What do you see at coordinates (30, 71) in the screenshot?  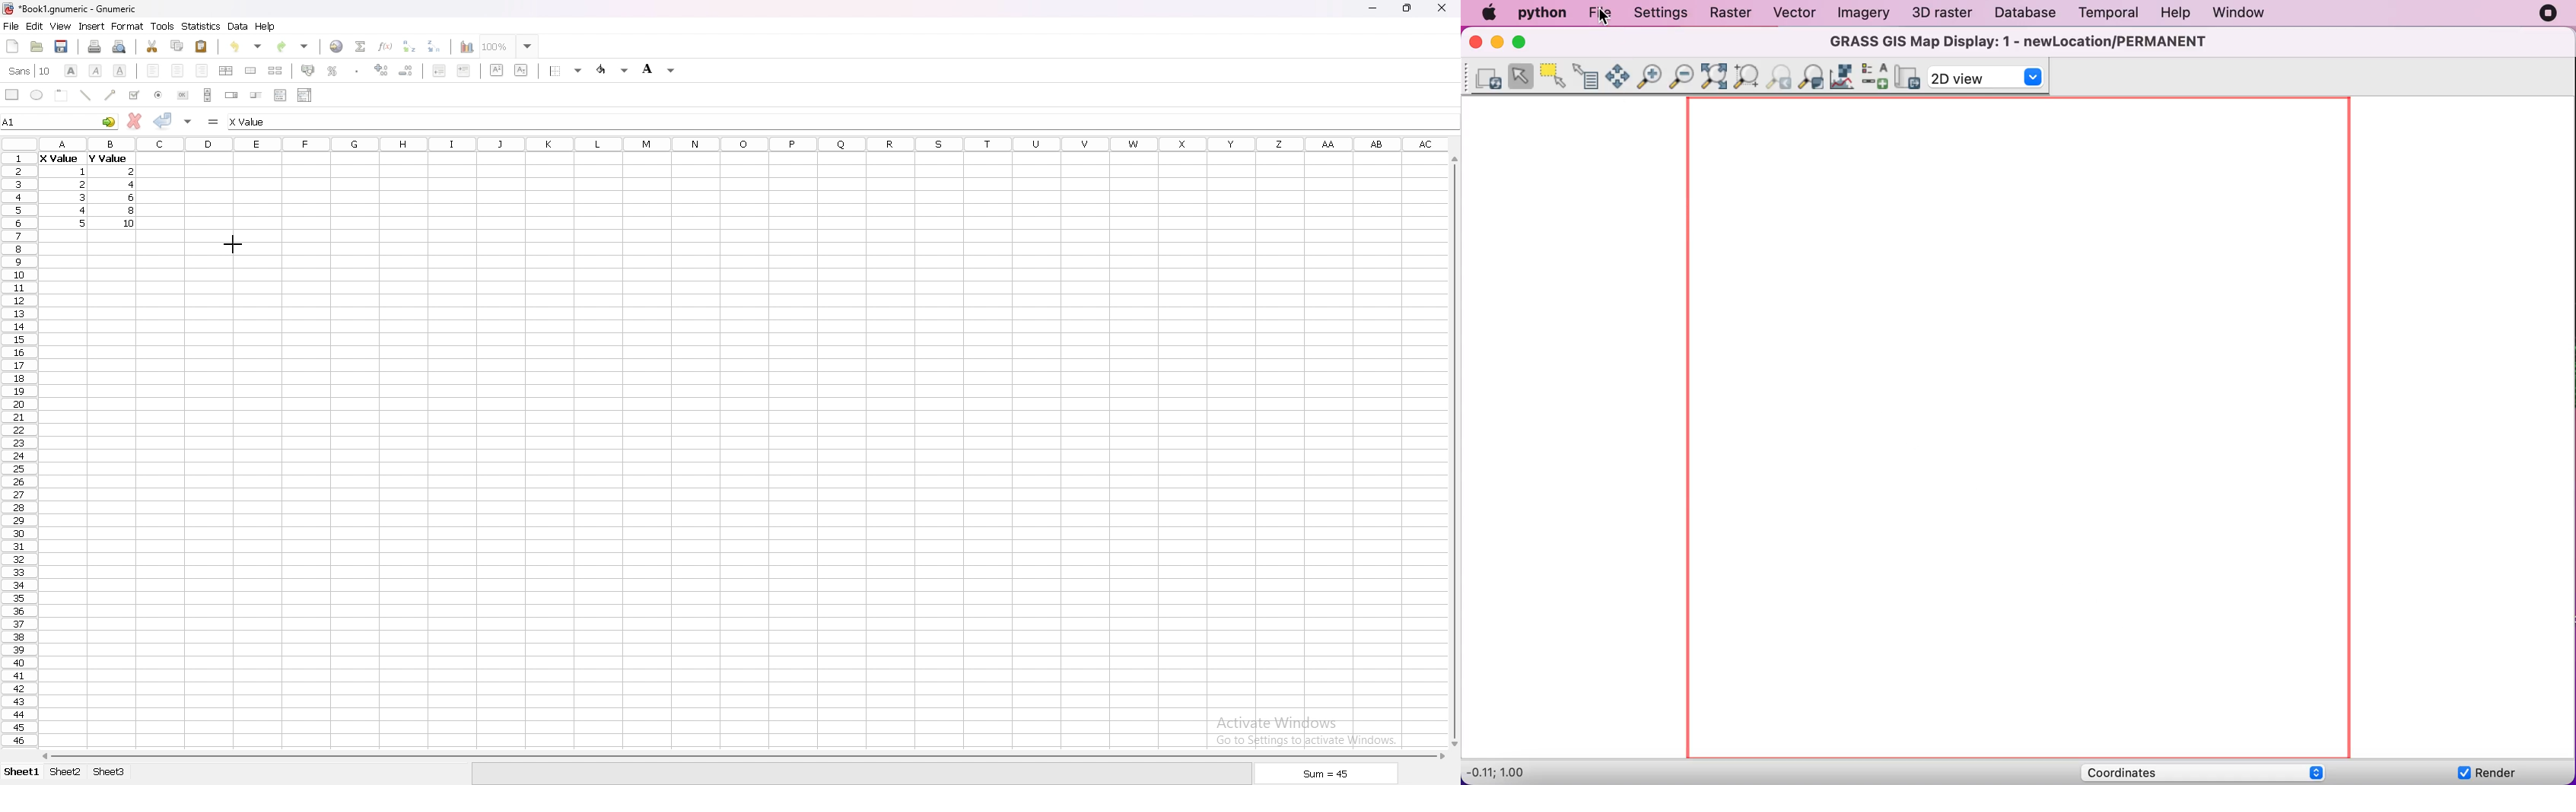 I see `font` at bounding box center [30, 71].